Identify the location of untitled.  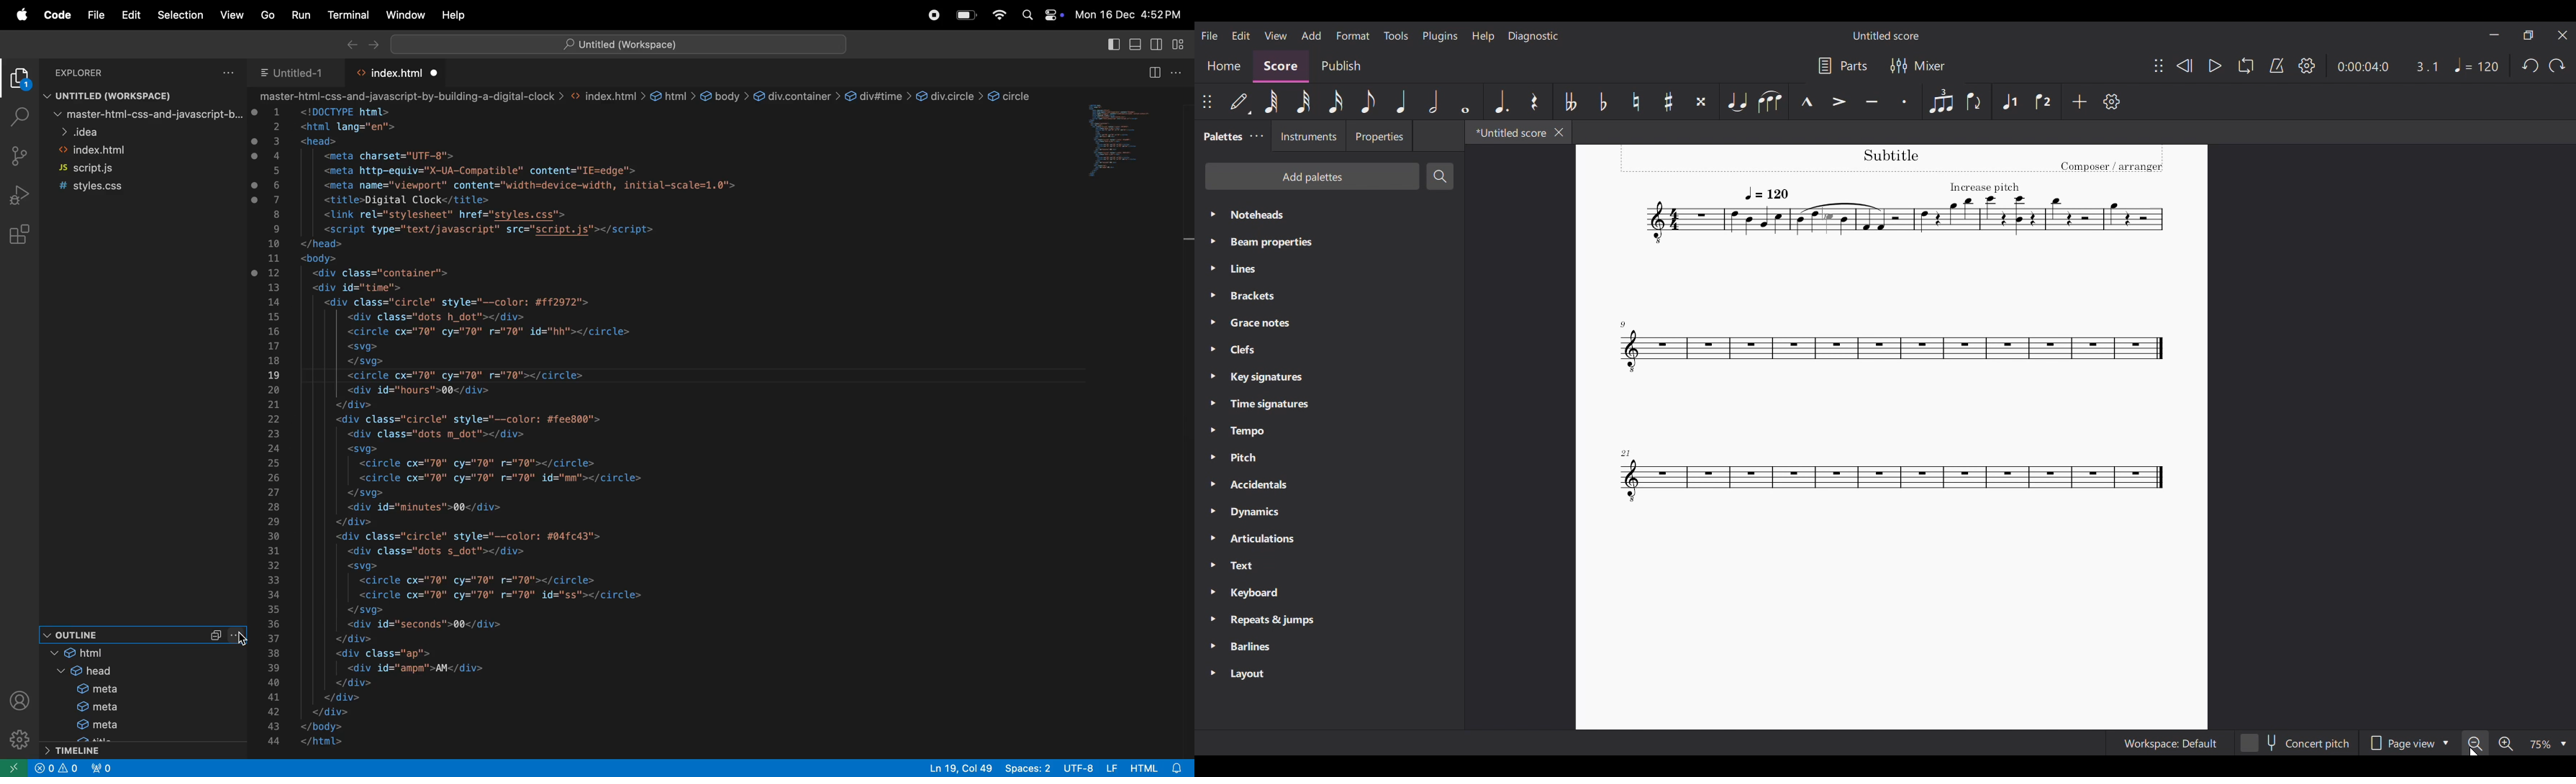
(298, 75).